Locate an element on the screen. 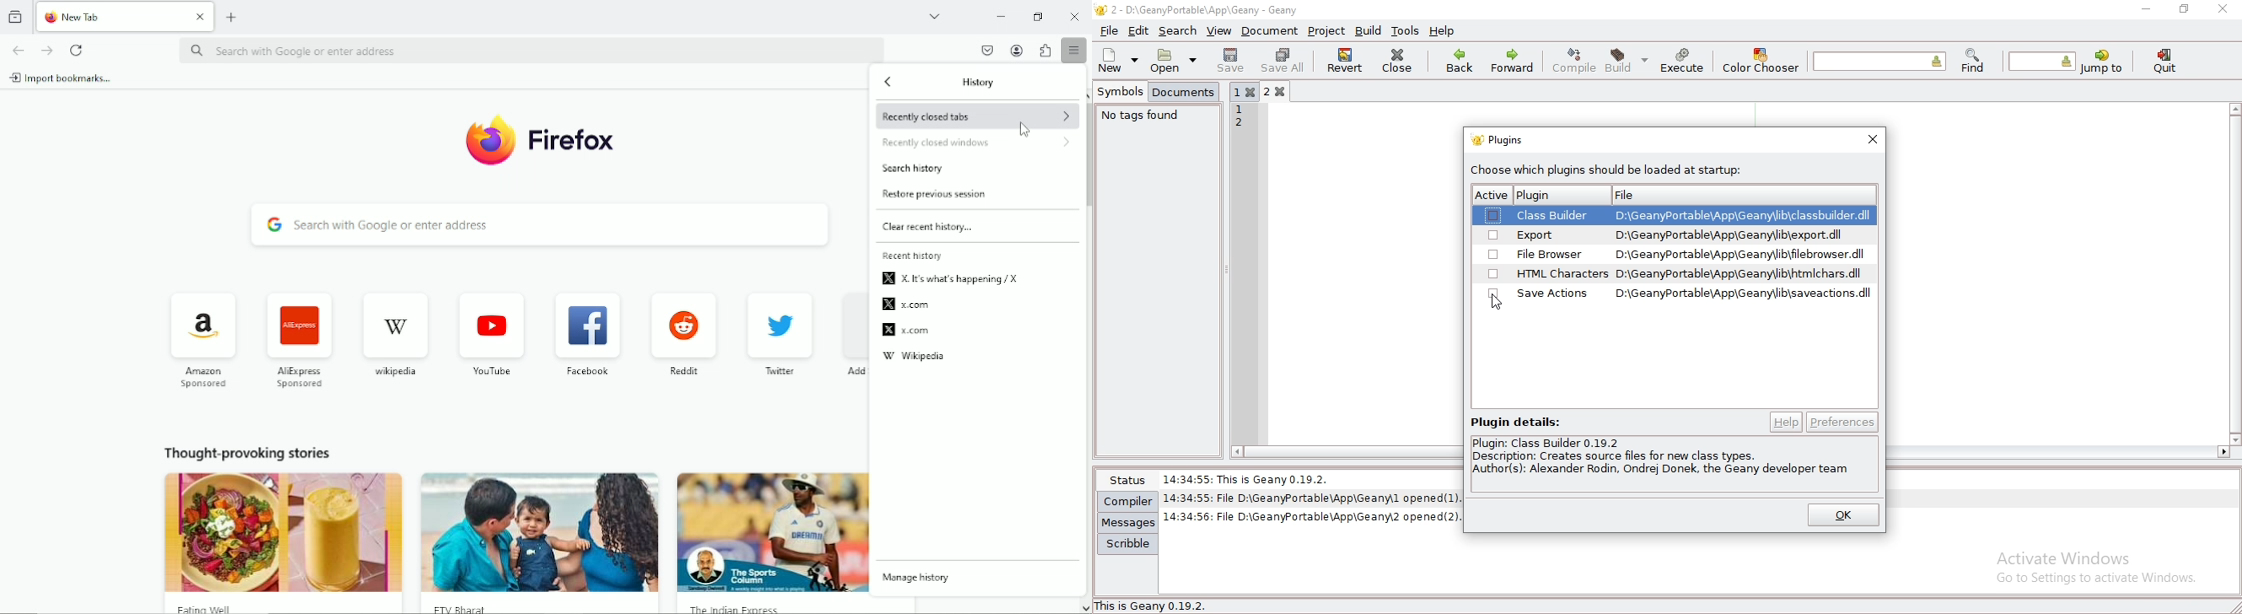 This screenshot has width=2268, height=616. icon is located at coordinates (684, 325).